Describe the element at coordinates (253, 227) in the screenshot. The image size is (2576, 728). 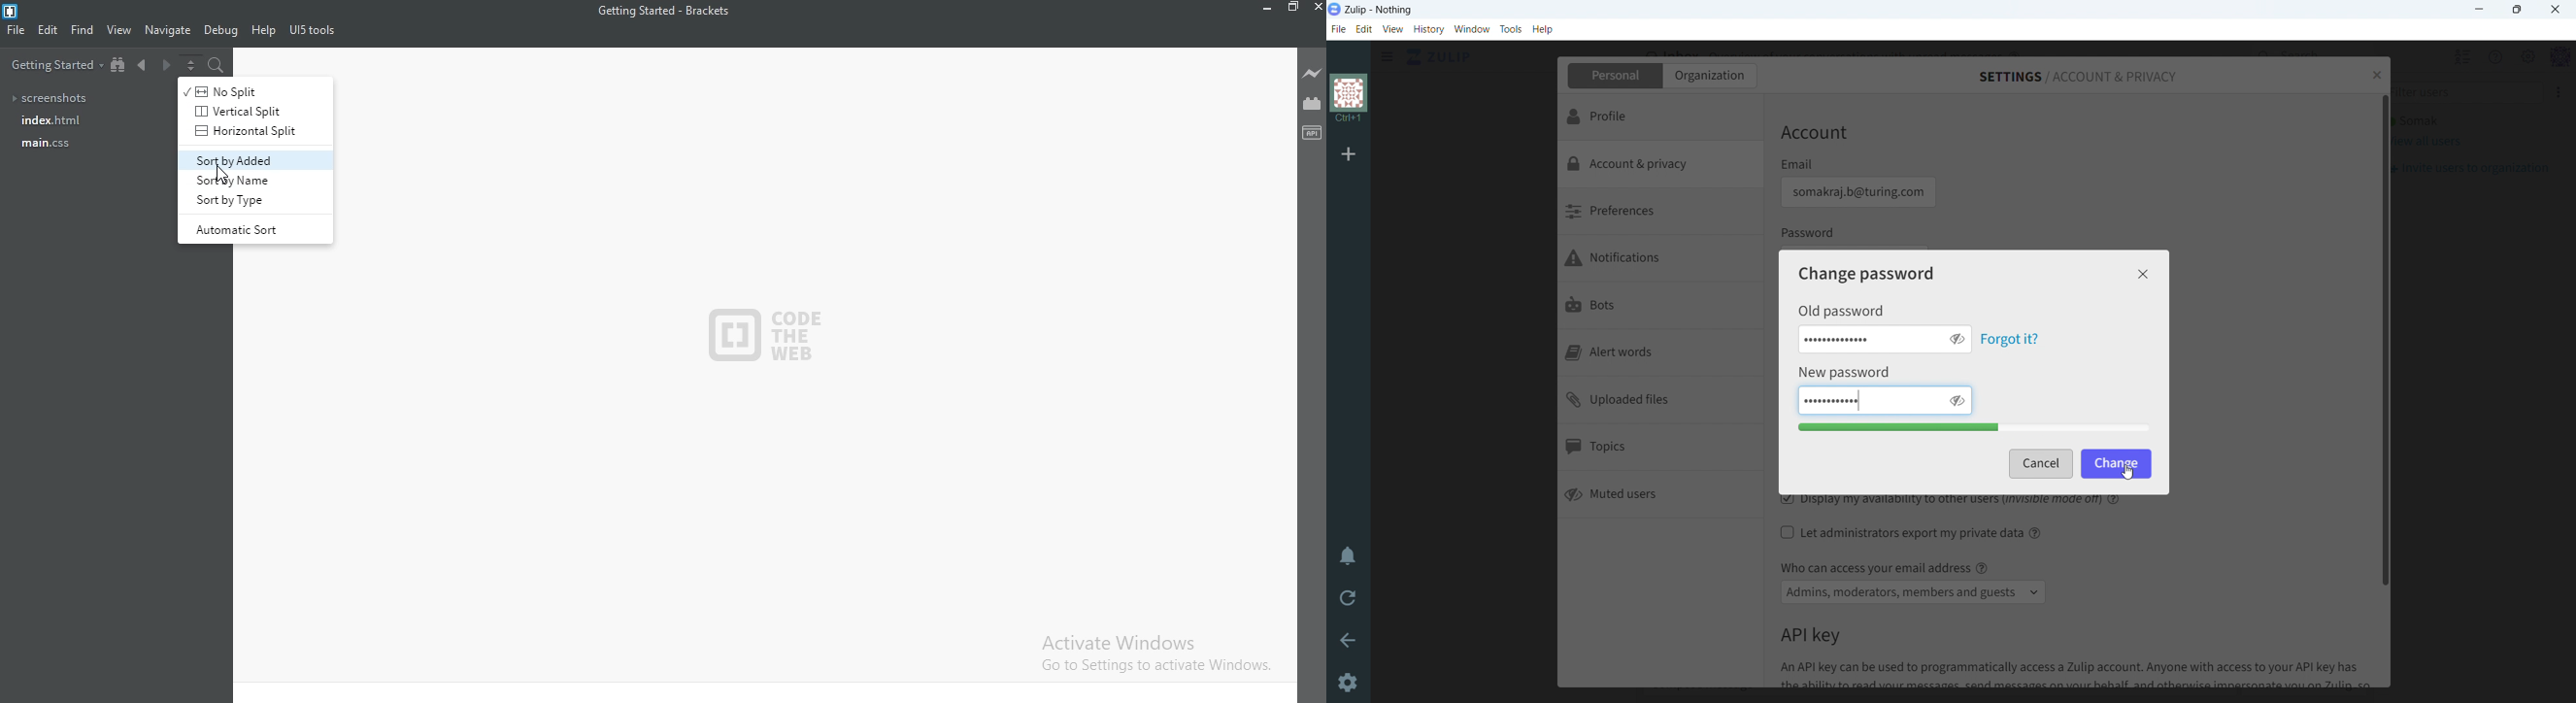
I see `automatic sort` at that location.